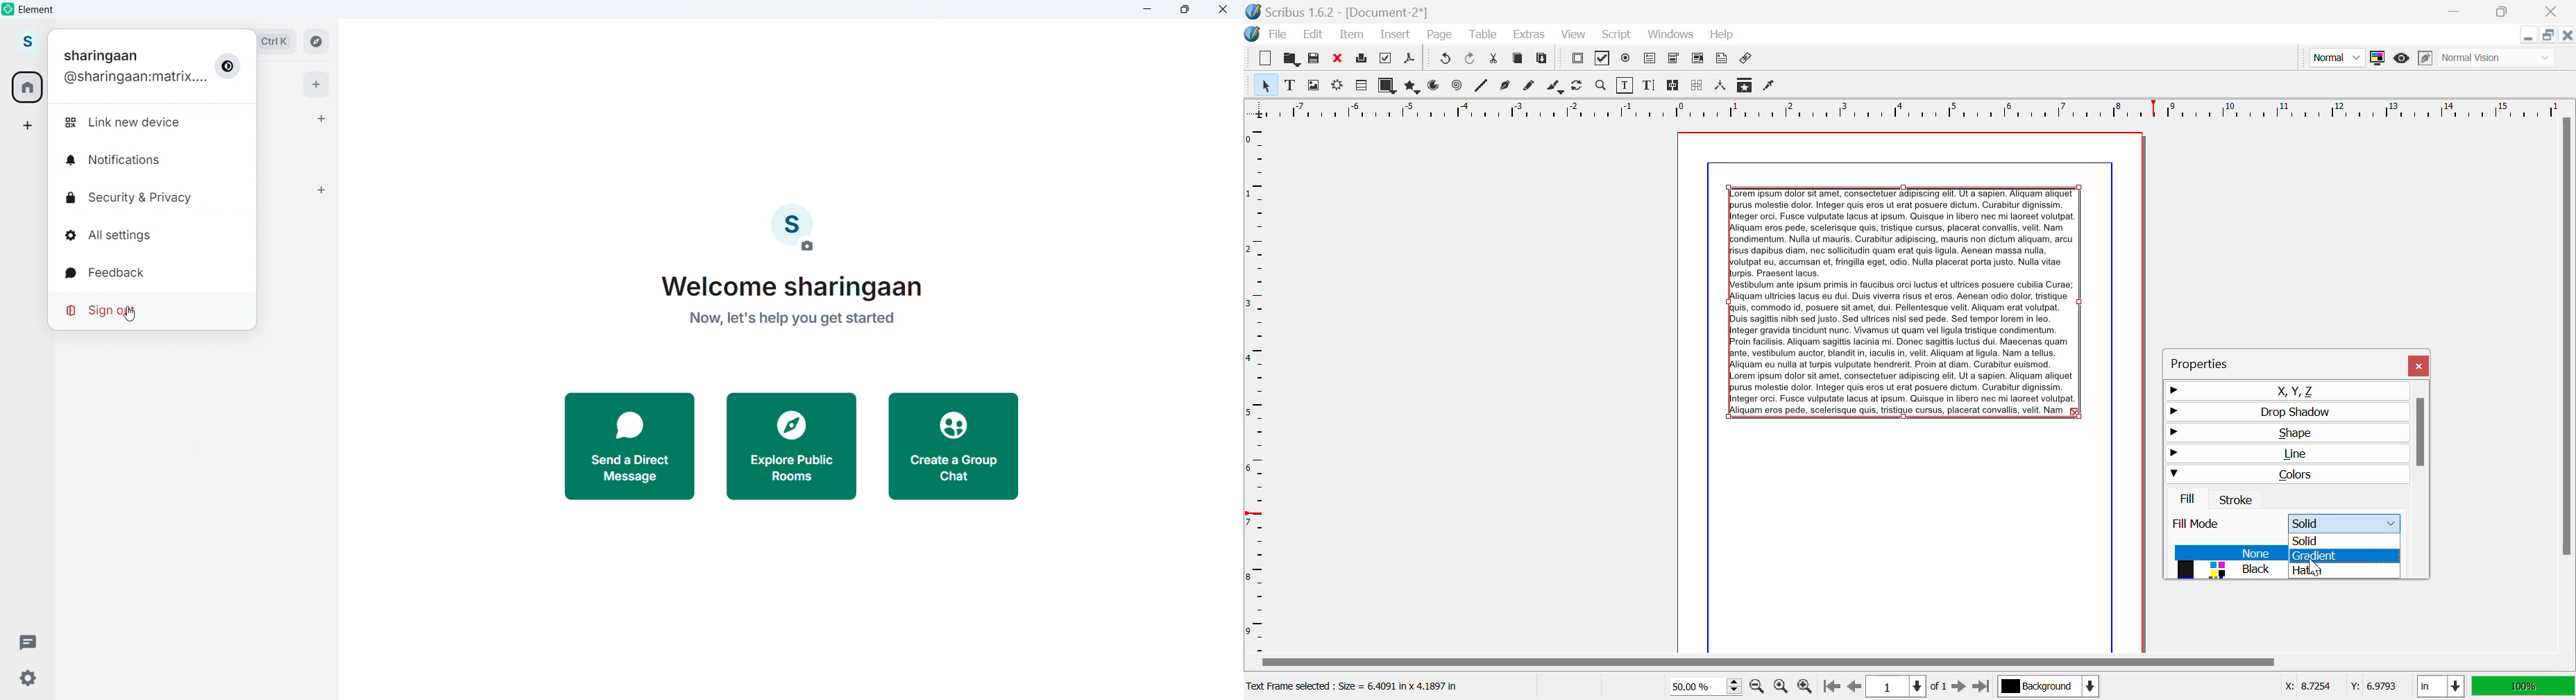 This screenshot has width=2576, height=700. I want to click on Pdf Radio Button, so click(1626, 60).